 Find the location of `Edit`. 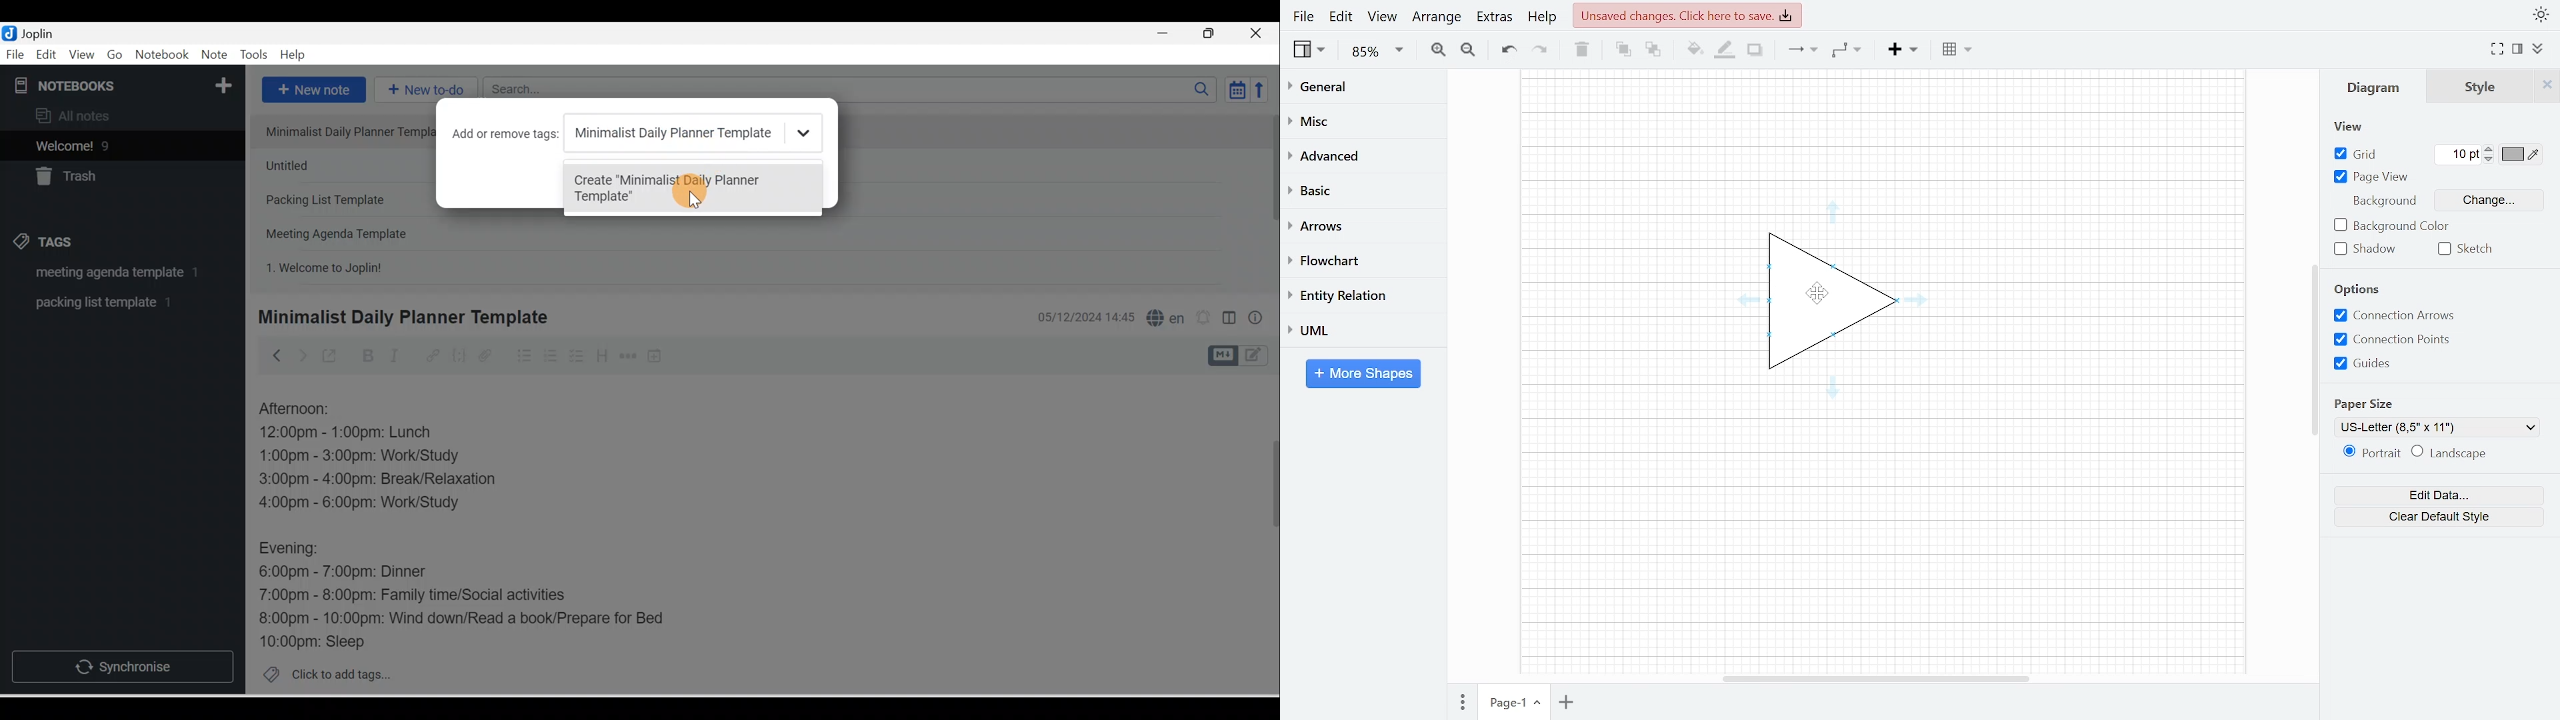

Edit is located at coordinates (47, 55).